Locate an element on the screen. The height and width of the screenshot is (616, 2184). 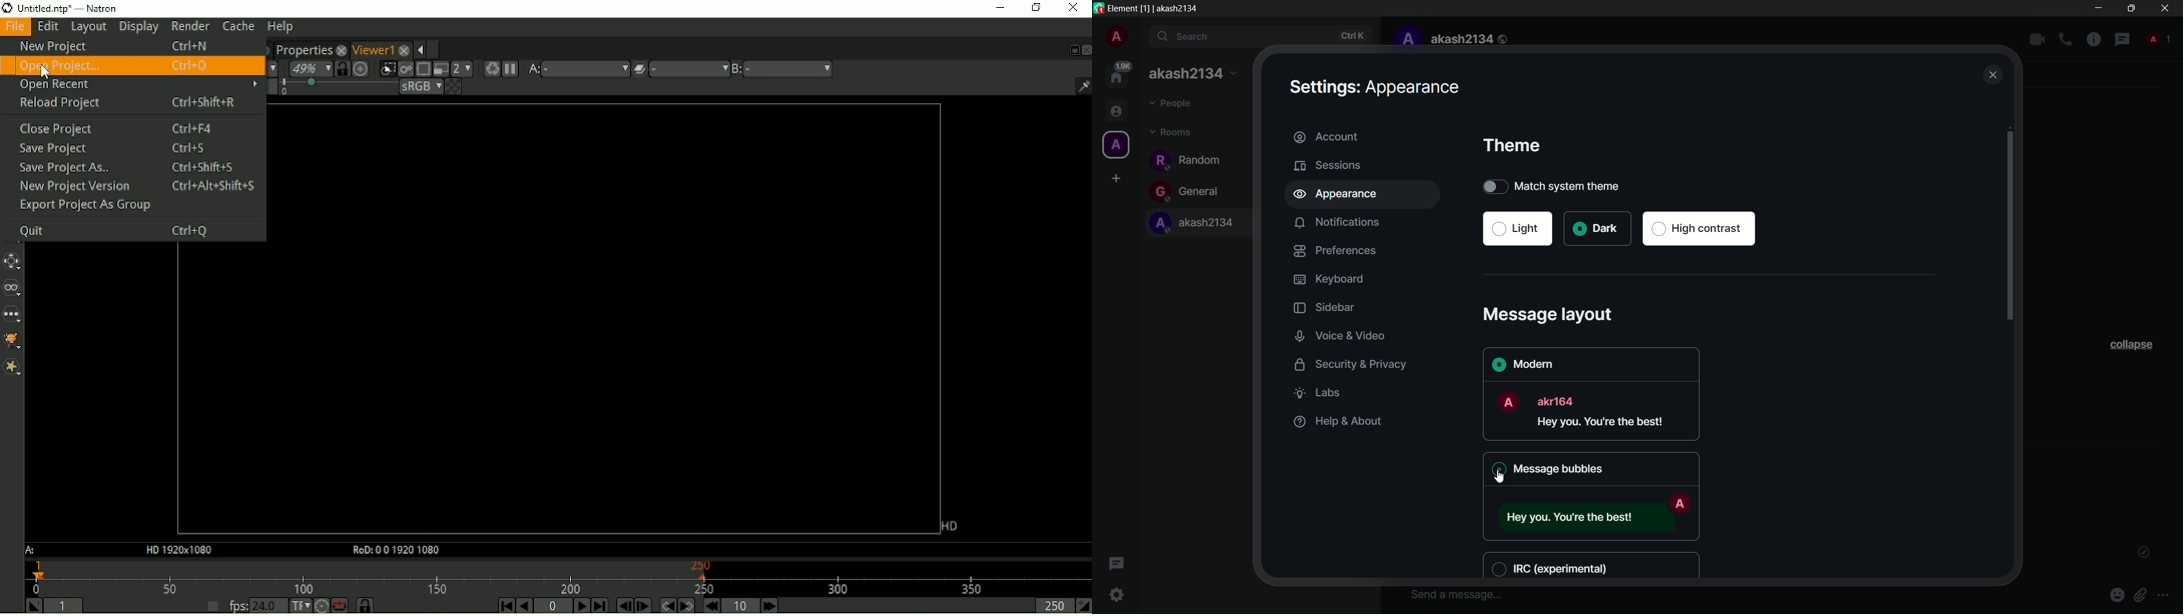
akash2134 is located at coordinates (1470, 39).